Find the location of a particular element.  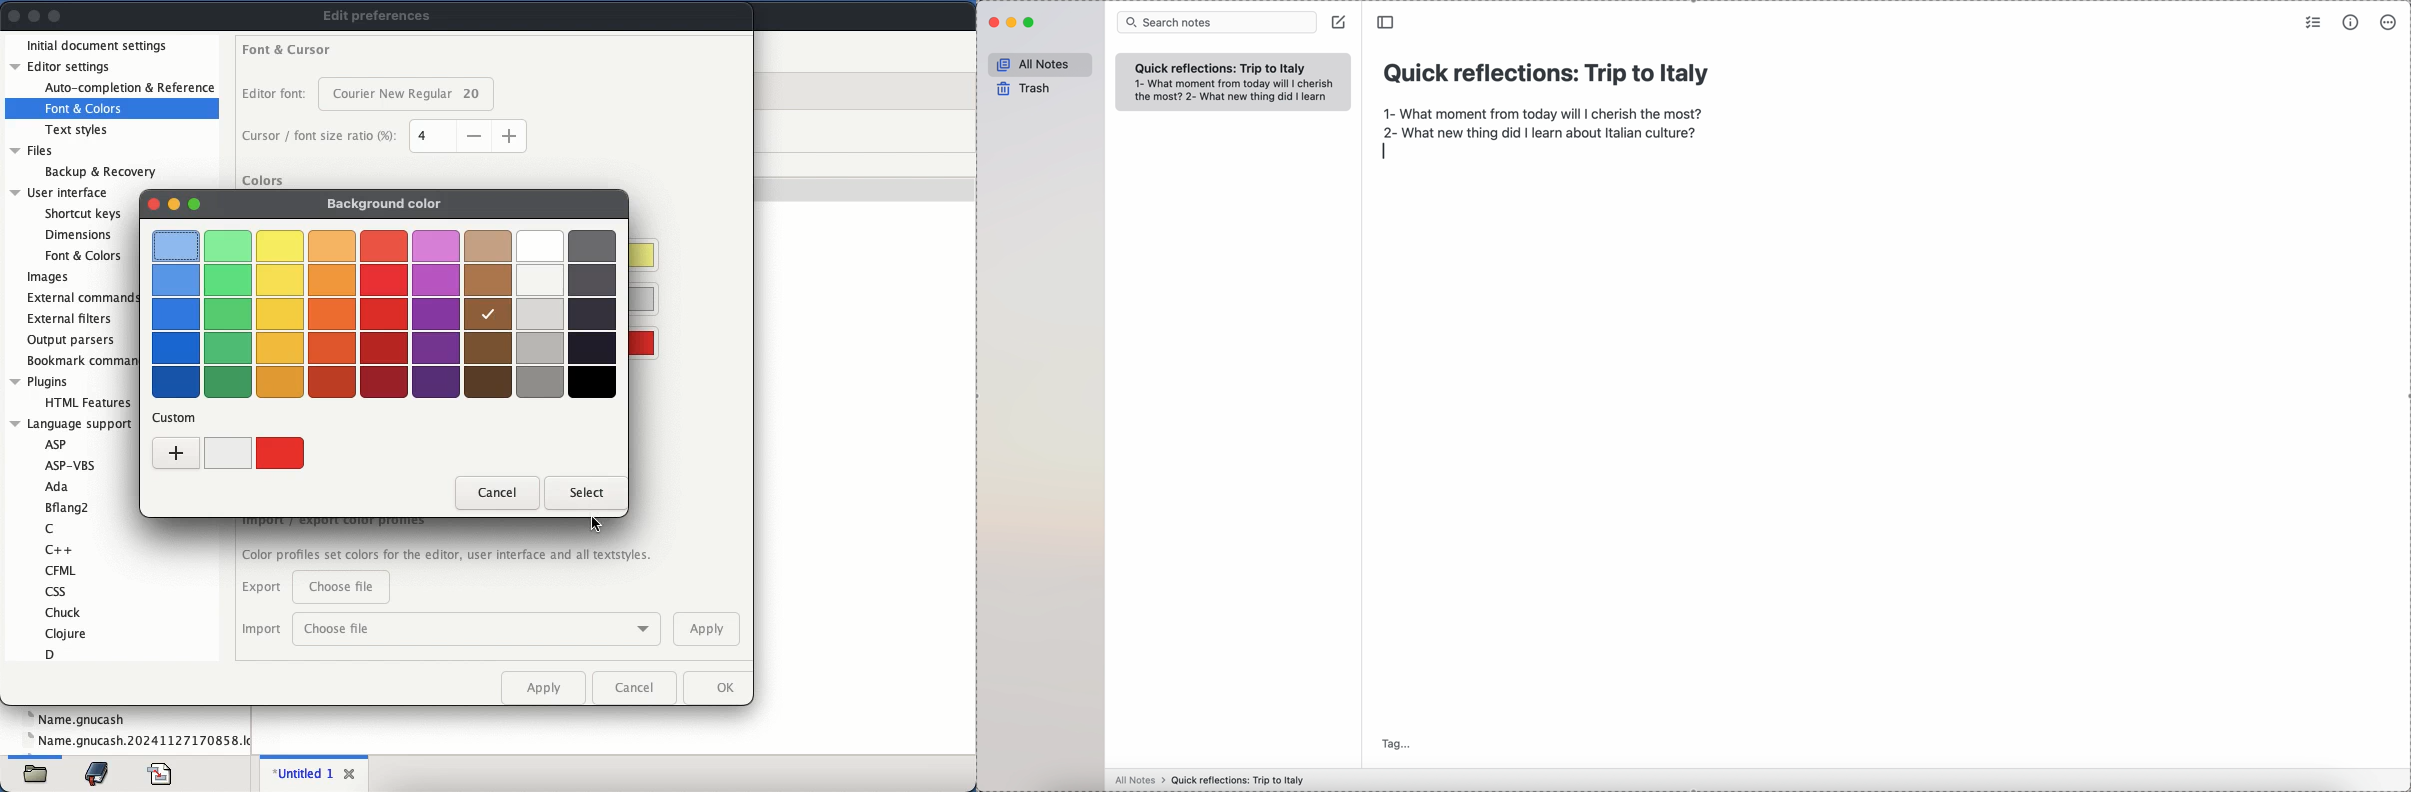

Color profiles set colors for the editor, user Interface and all textstyles. is located at coordinates (449, 556).